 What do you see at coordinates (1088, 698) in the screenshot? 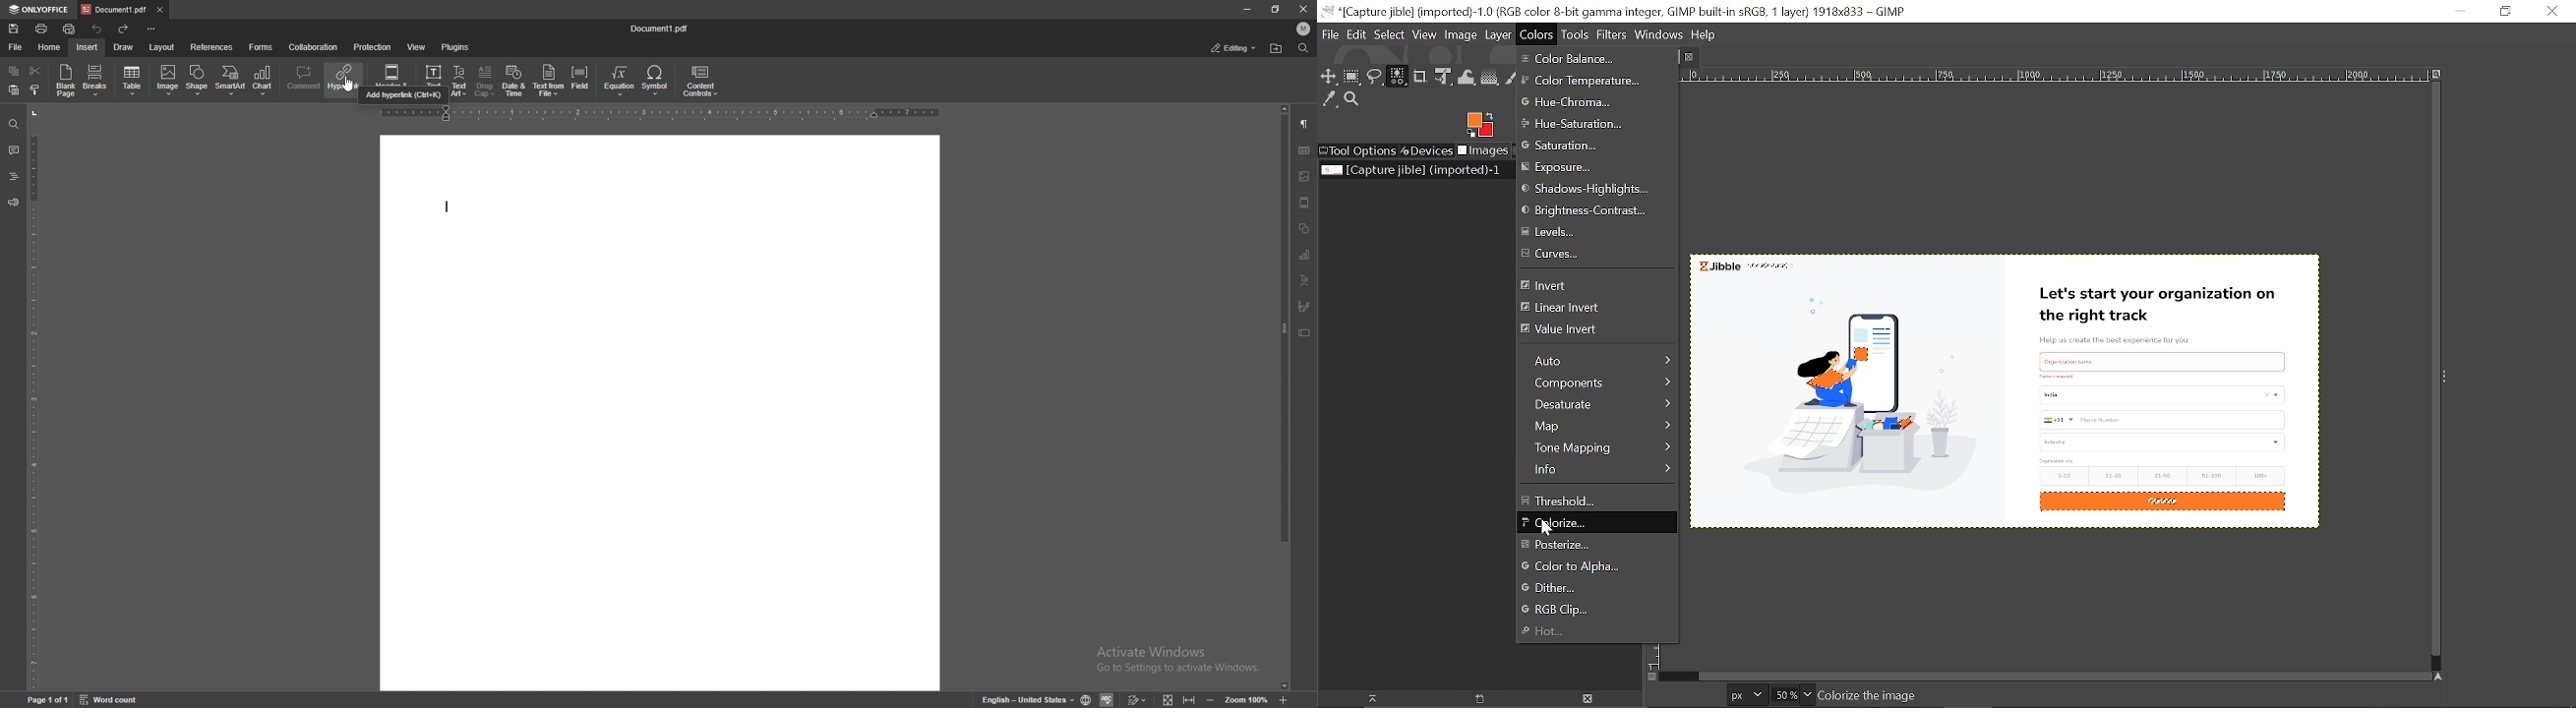
I see `change doc language` at bounding box center [1088, 698].